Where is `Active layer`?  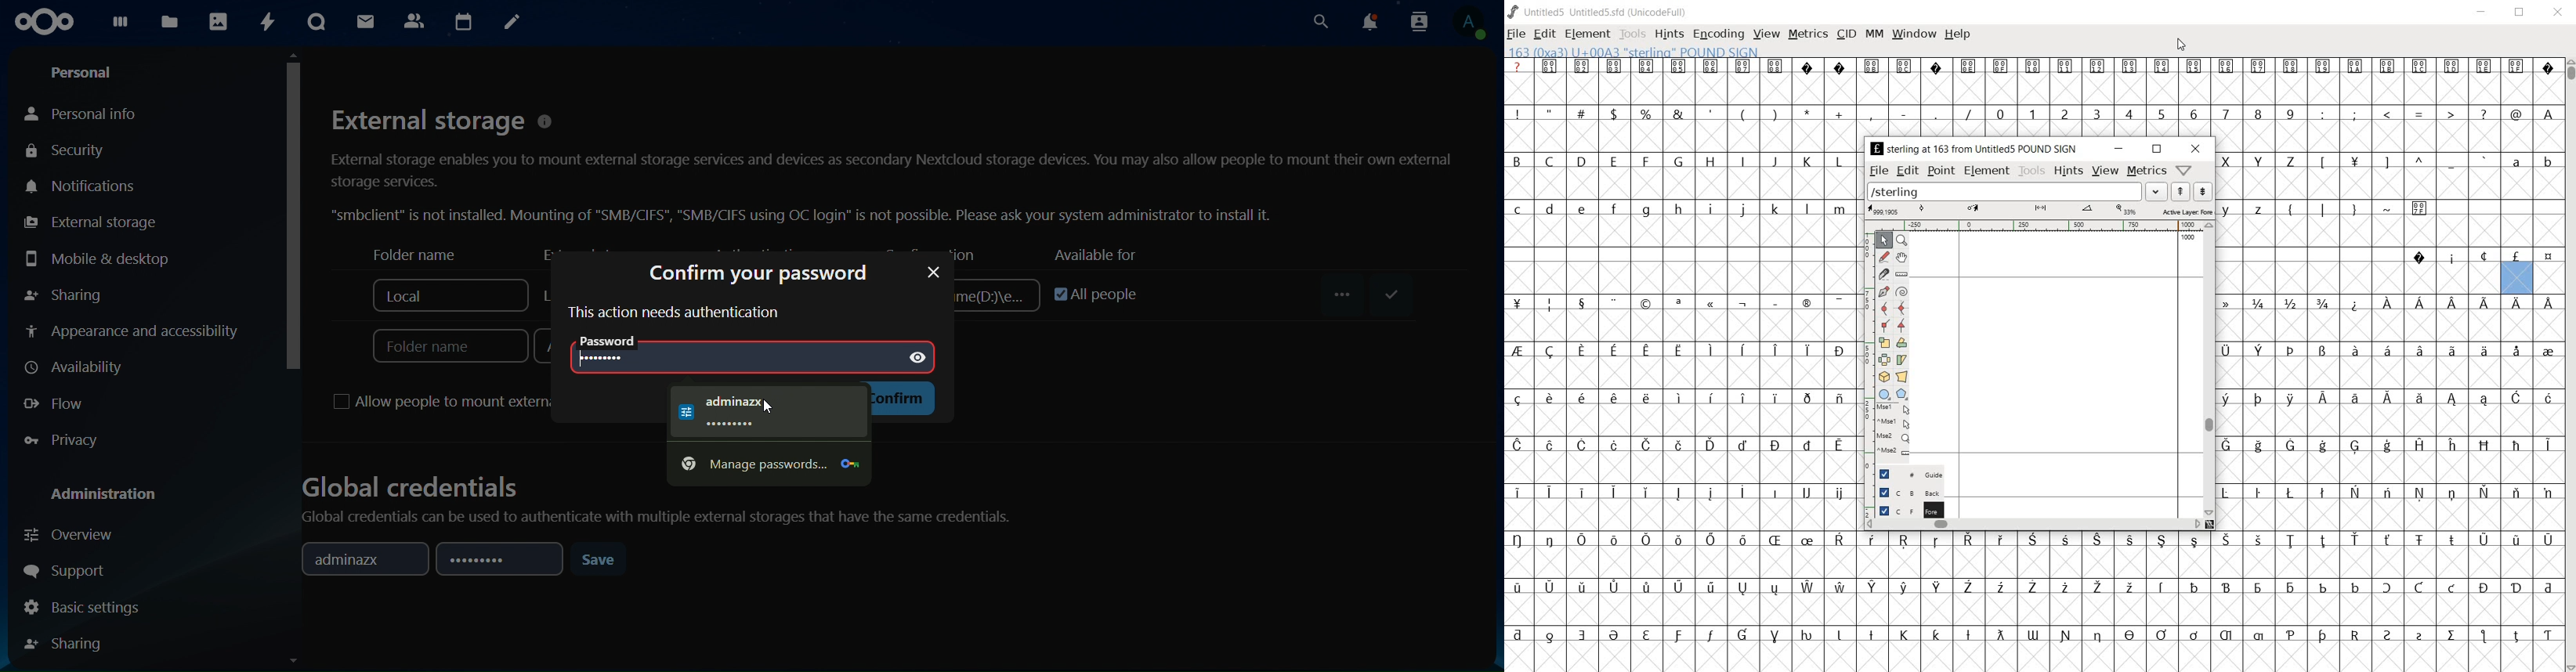 Active layer is located at coordinates (2040, 210).